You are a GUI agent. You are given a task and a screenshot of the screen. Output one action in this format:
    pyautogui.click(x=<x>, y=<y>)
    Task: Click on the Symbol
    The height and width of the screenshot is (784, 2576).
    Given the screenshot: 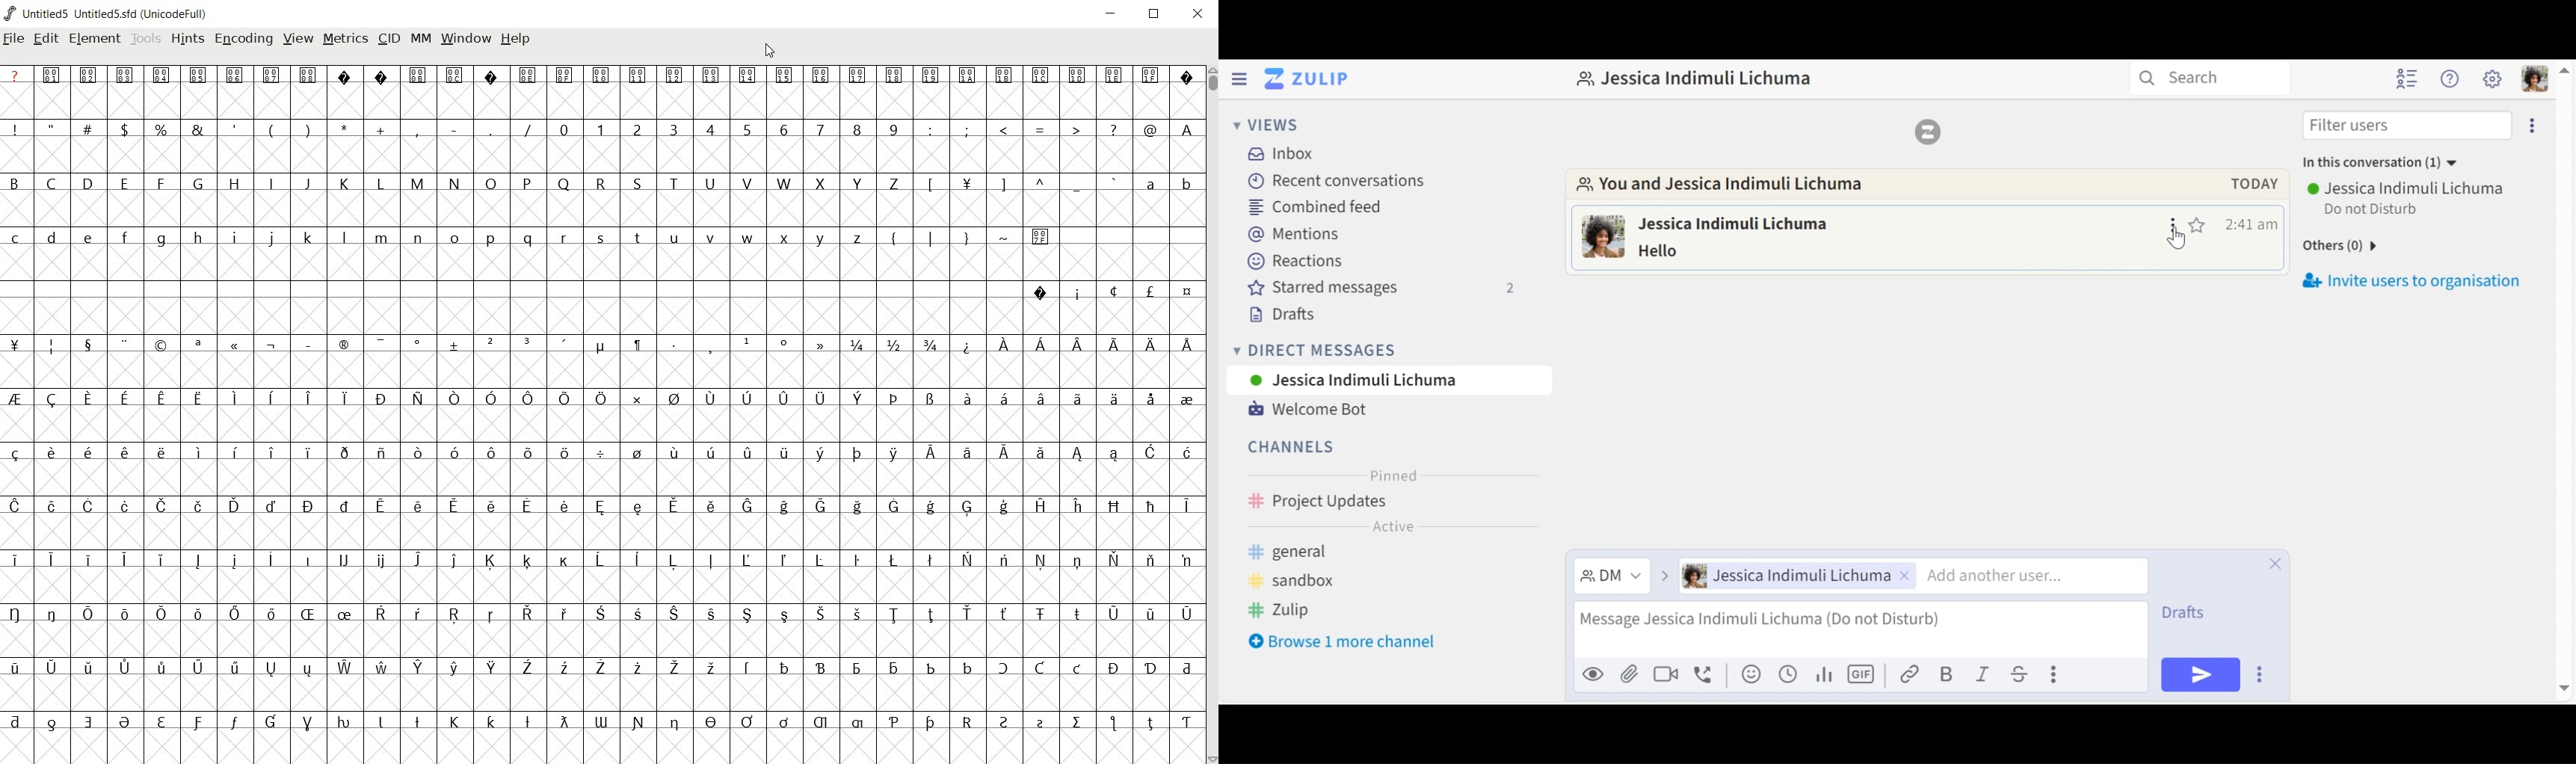 What is the action you would take?
    pyautogui.click(x=17, y=721)
    